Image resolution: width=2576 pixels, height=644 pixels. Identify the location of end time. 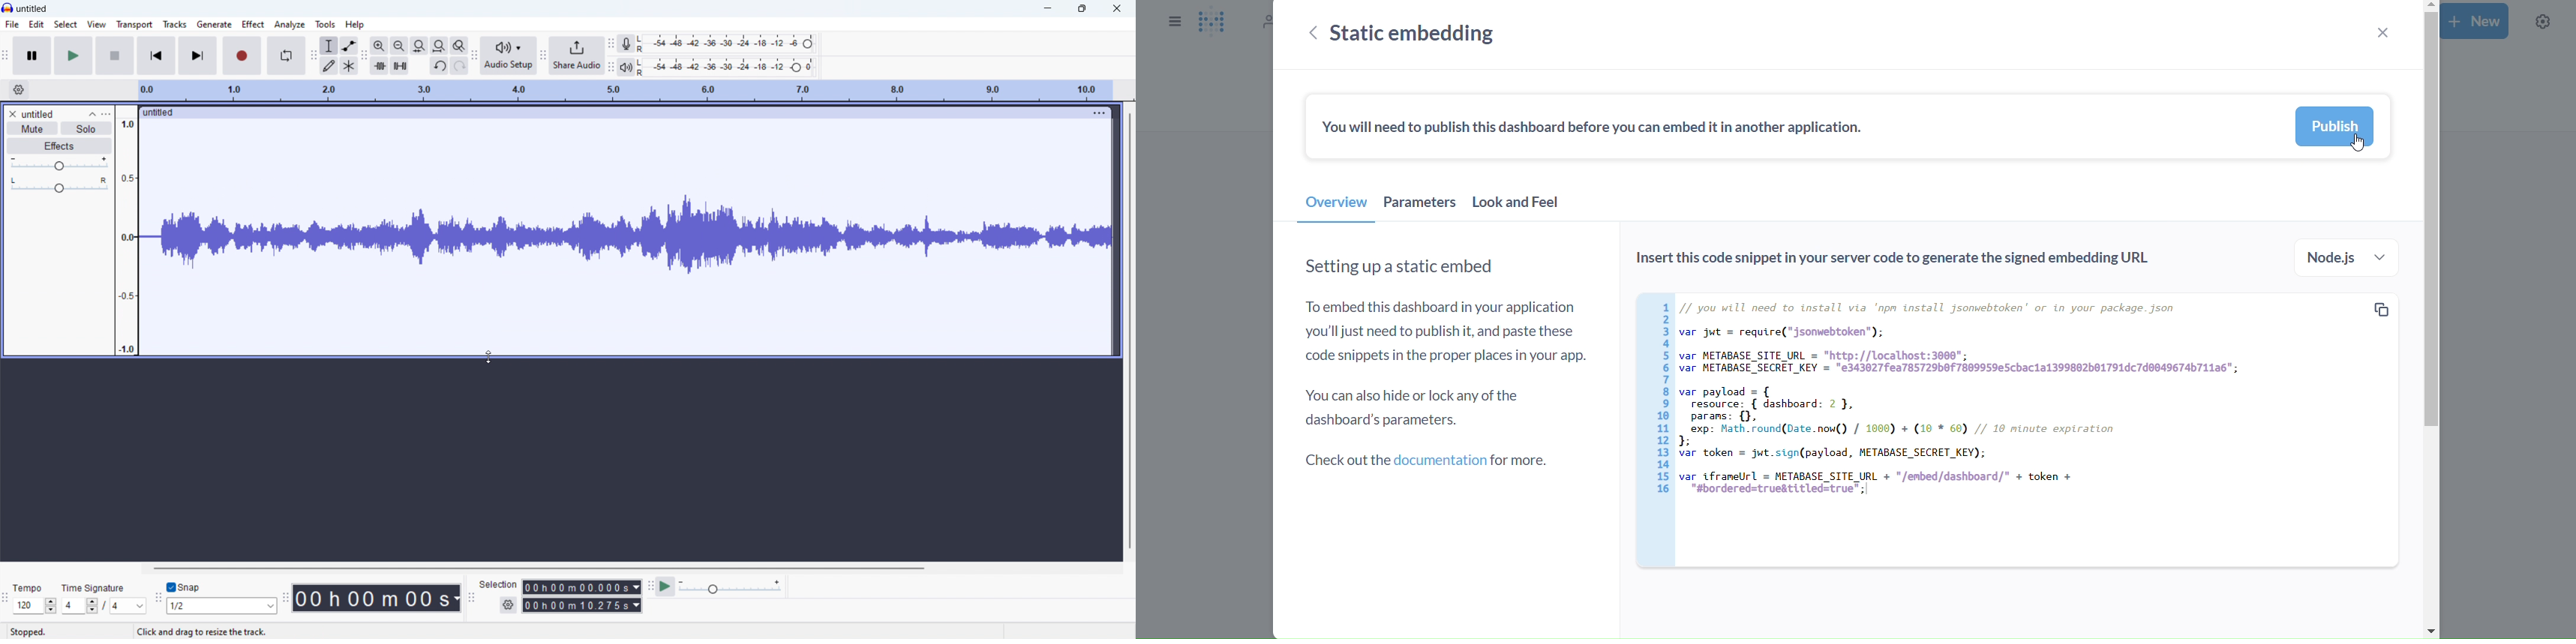
(582, 606).